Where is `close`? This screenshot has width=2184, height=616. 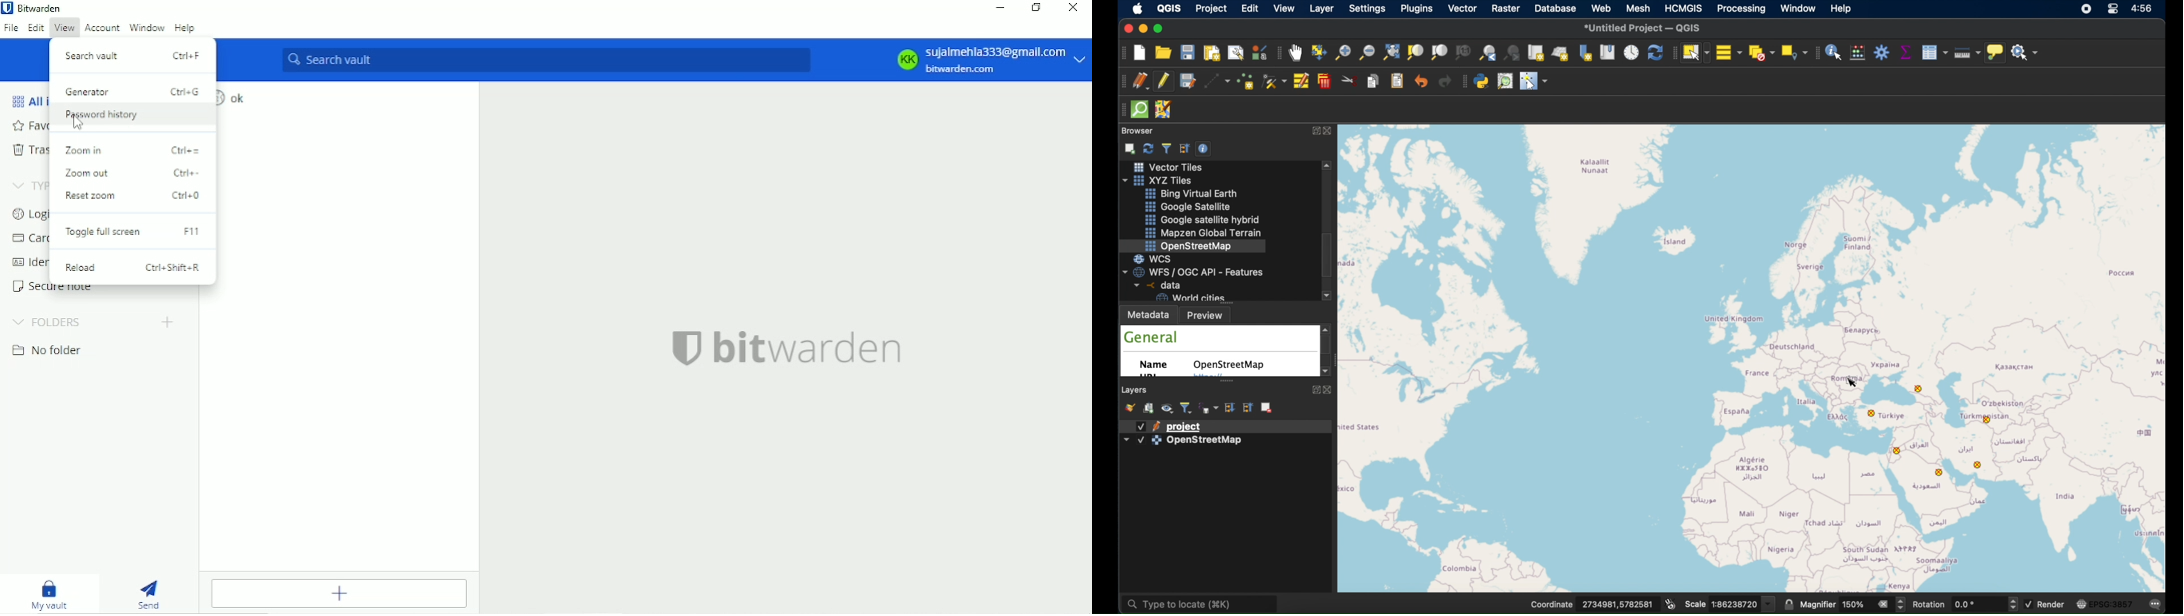
close is located at coordinates (1126, 28).